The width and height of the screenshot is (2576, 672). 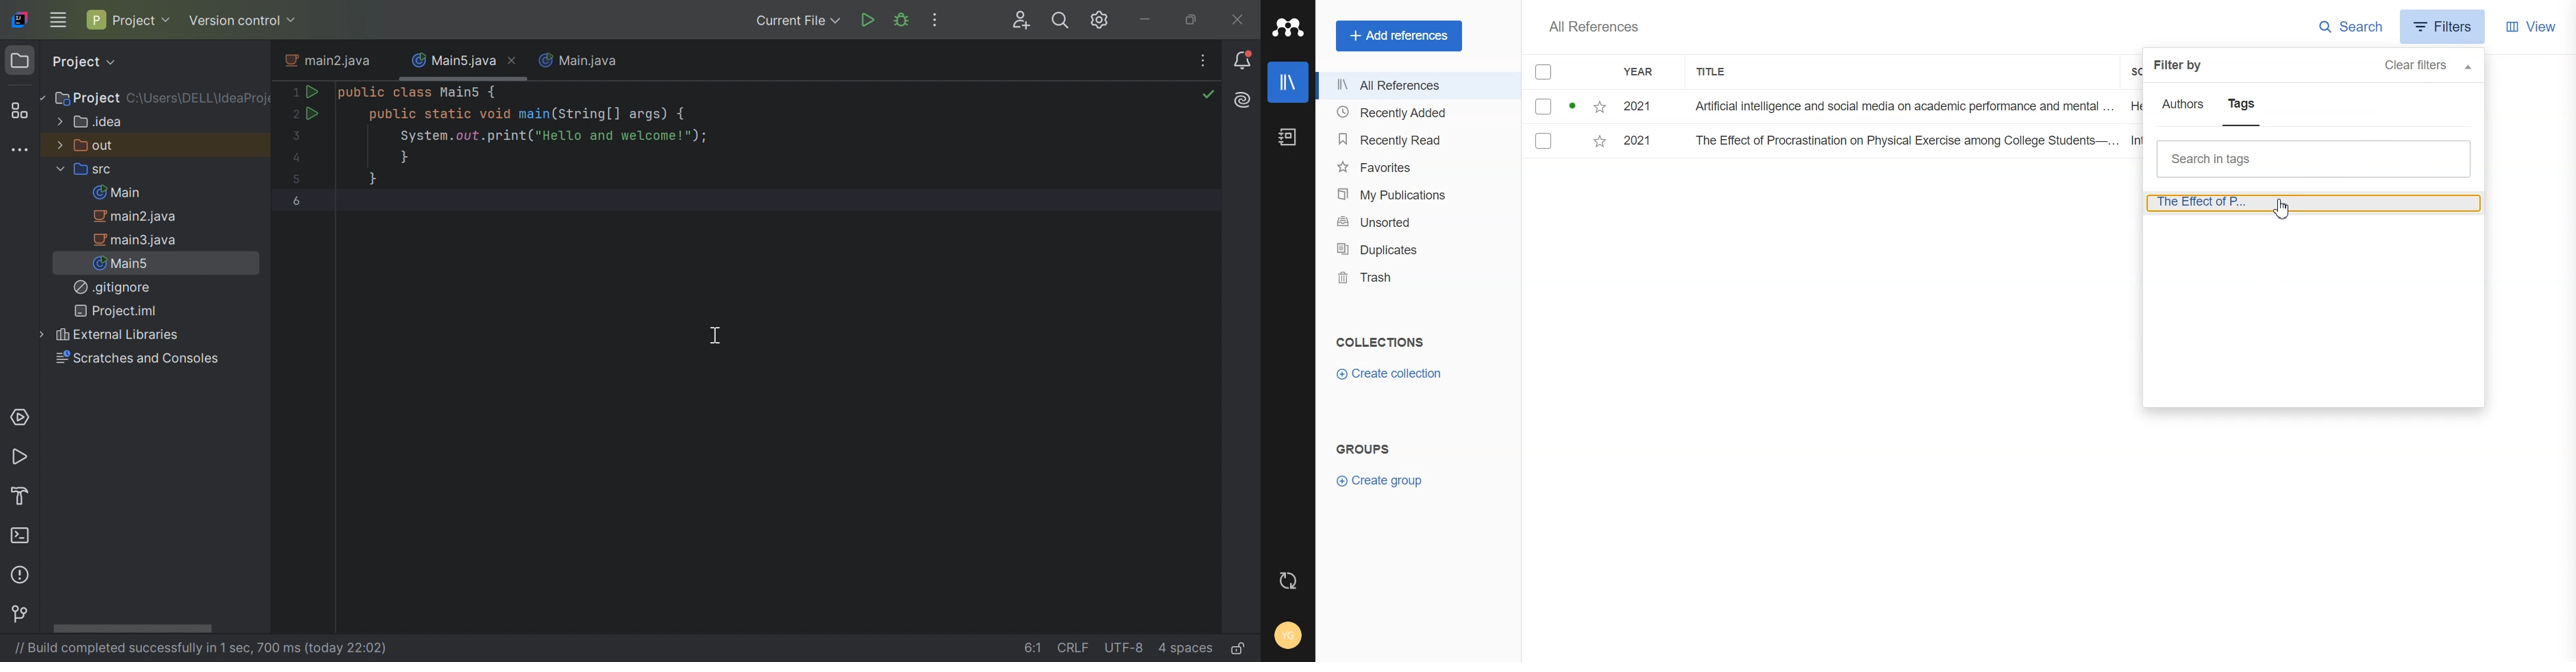 What do you see at coordinates (2180, 65) in the screenshot?
I see `Text` at bounding box center [2180, 65].